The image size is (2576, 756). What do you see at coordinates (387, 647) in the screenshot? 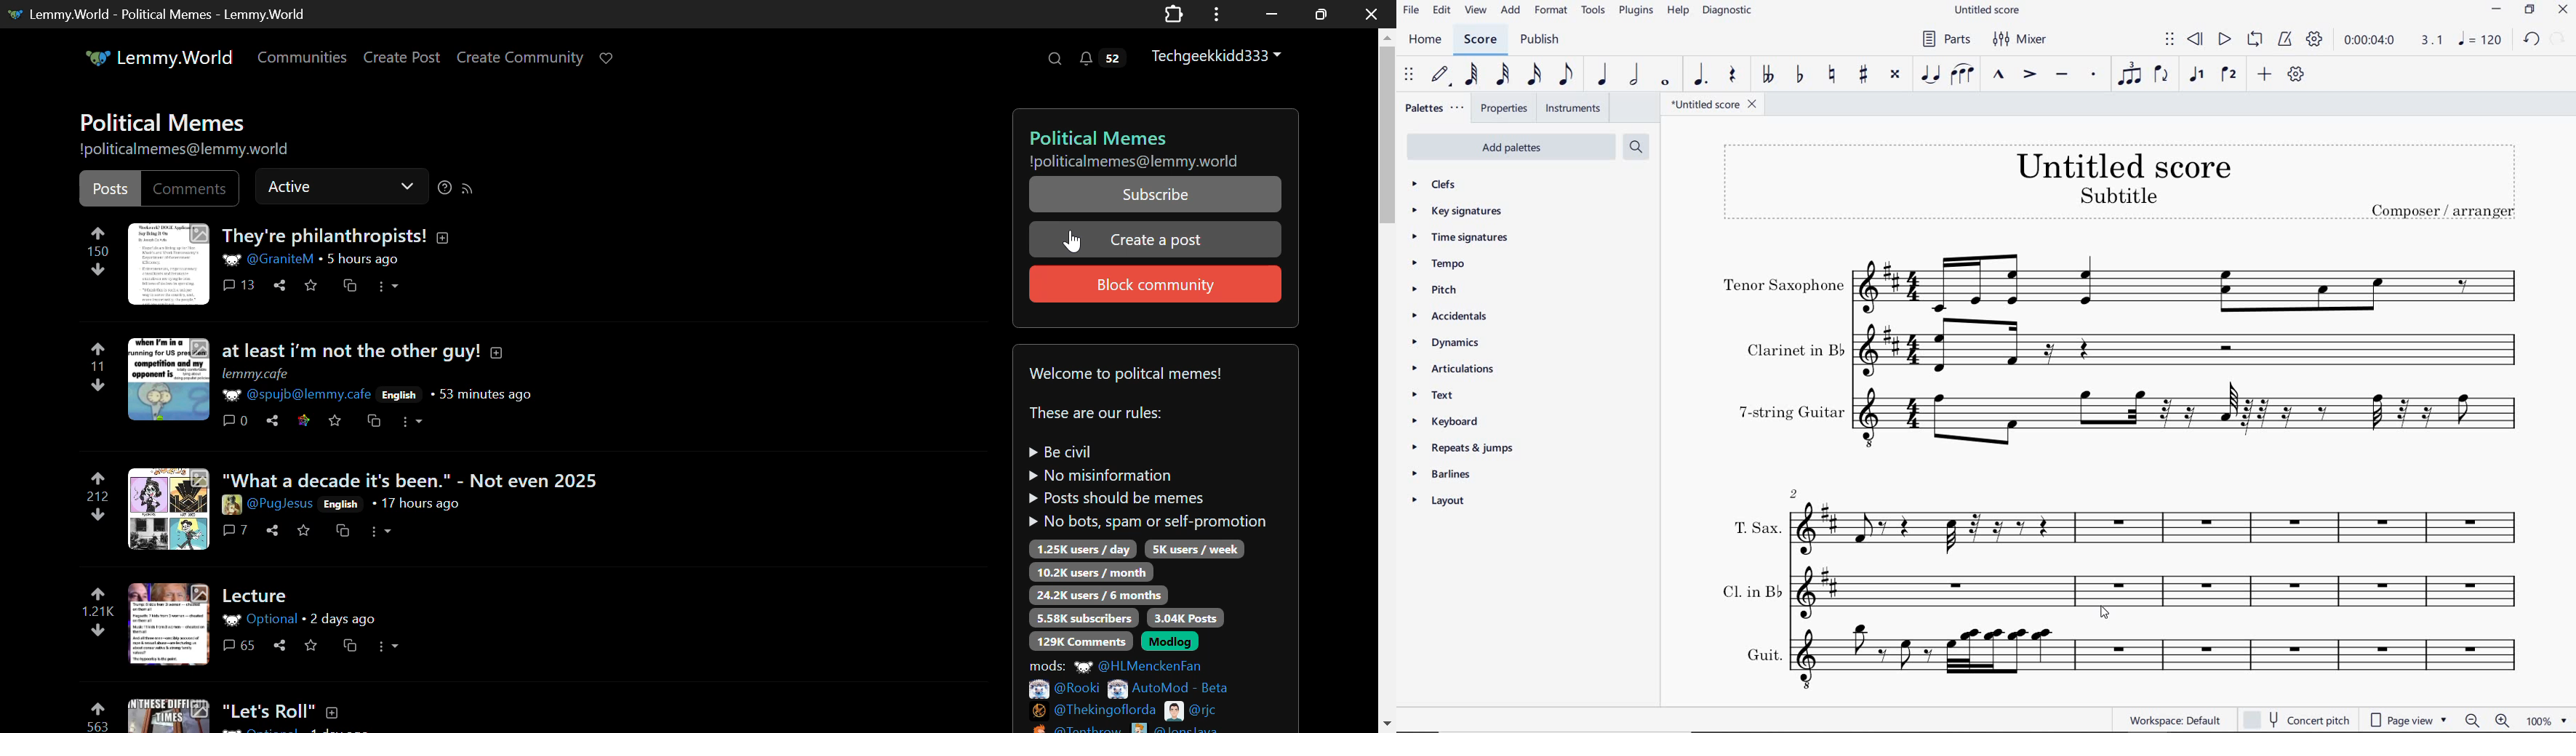
I see `More Options` at bounding box center [387, 647].